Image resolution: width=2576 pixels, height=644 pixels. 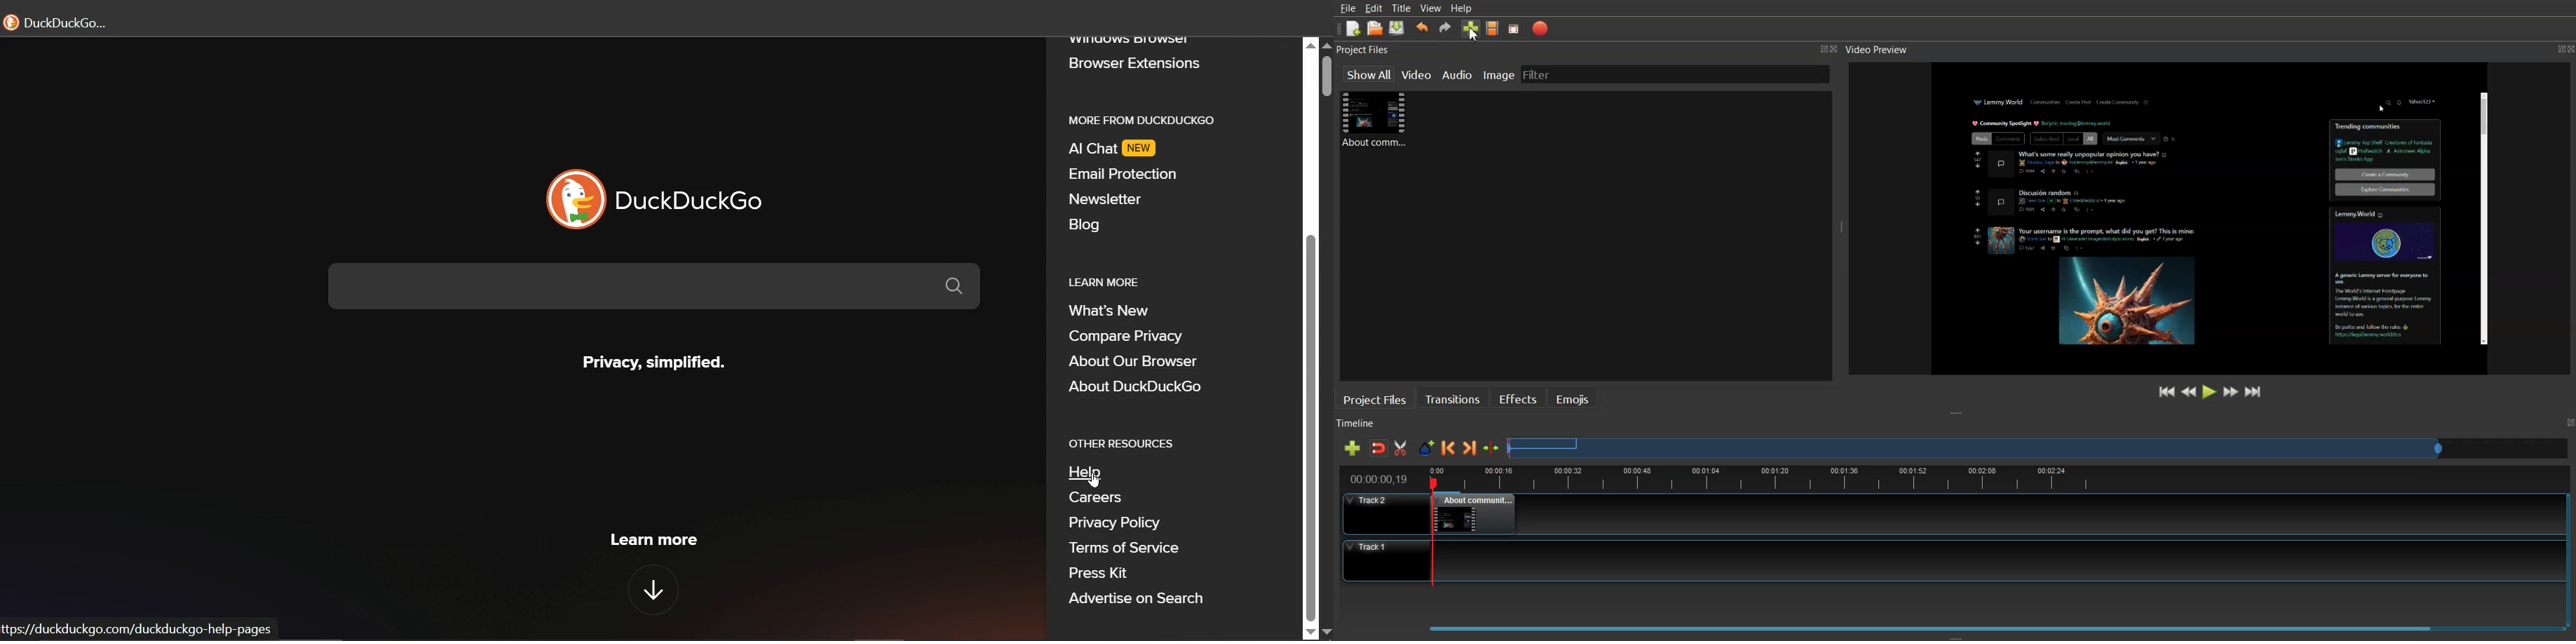 What do you see at coordinates (1325, 46) in the screenshot?
I see `scroll up` at bounding box center [1325, 46].